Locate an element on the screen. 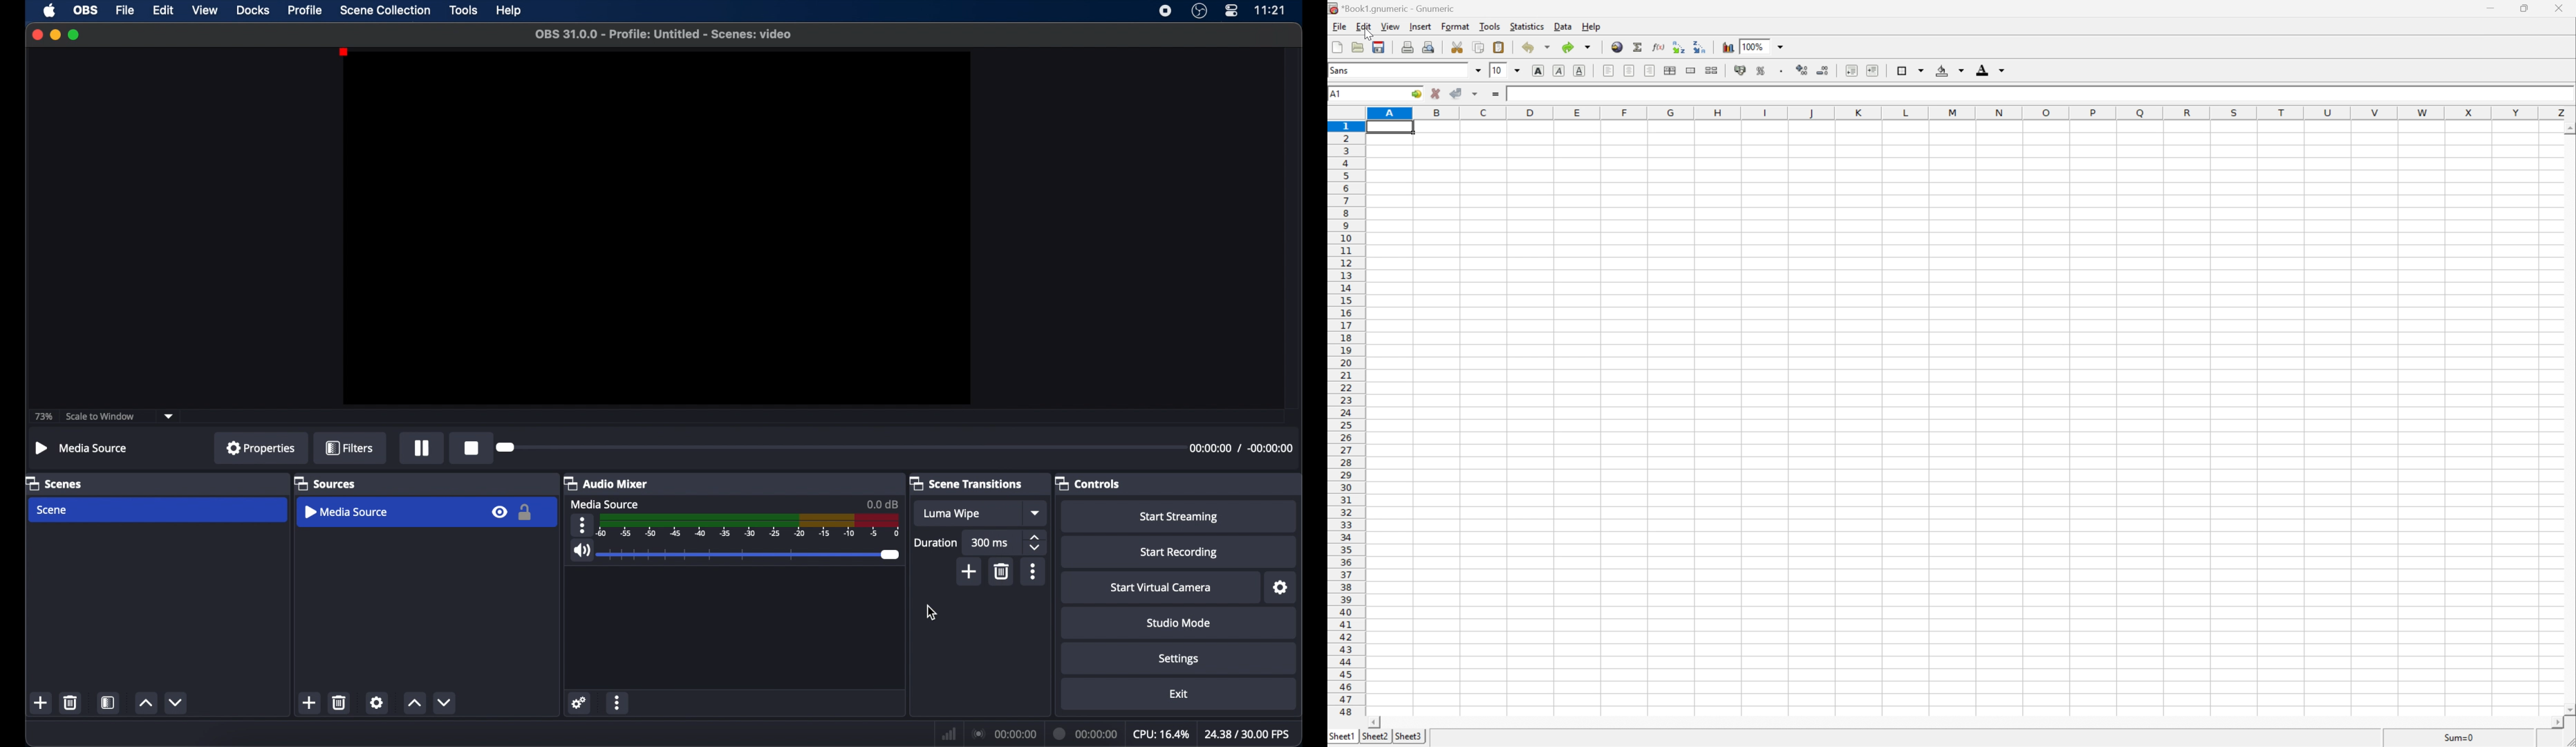 The height and width of the screenshot is (756, 2576). bold is located at coordinates (1539, 69).